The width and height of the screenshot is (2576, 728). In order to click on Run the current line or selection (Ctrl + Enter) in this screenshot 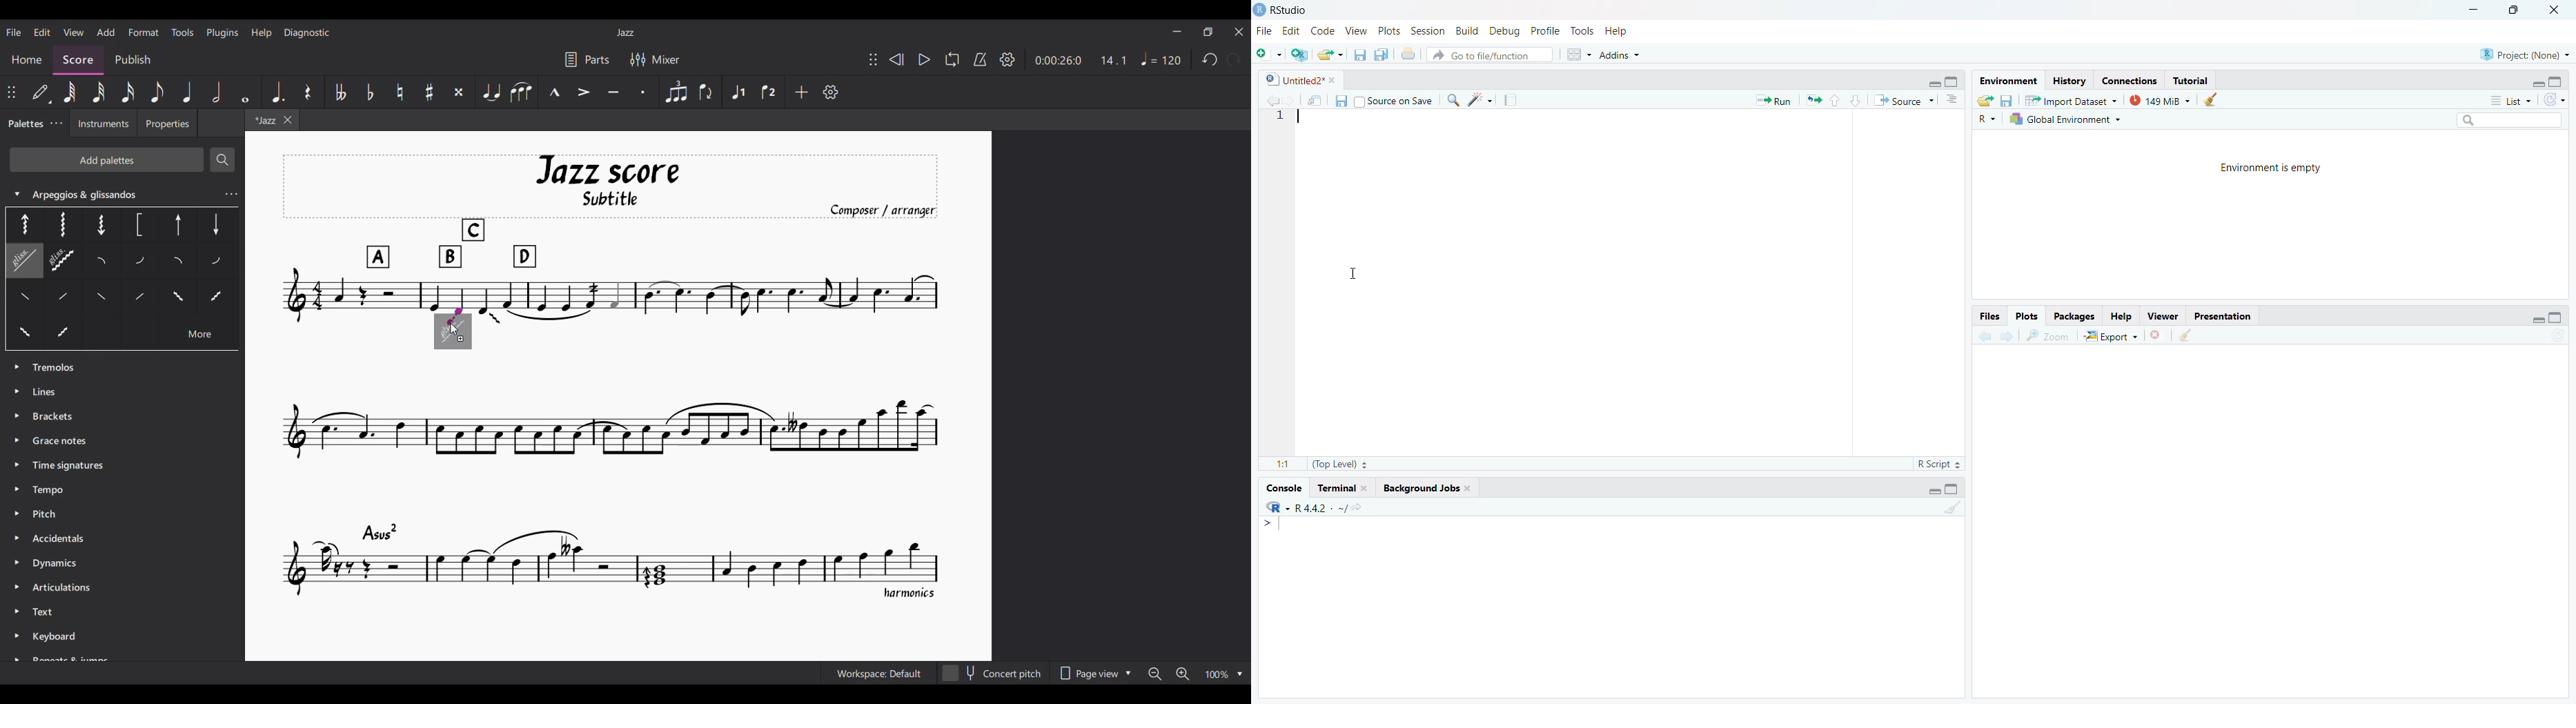, I will do `click(1775, 99)`.